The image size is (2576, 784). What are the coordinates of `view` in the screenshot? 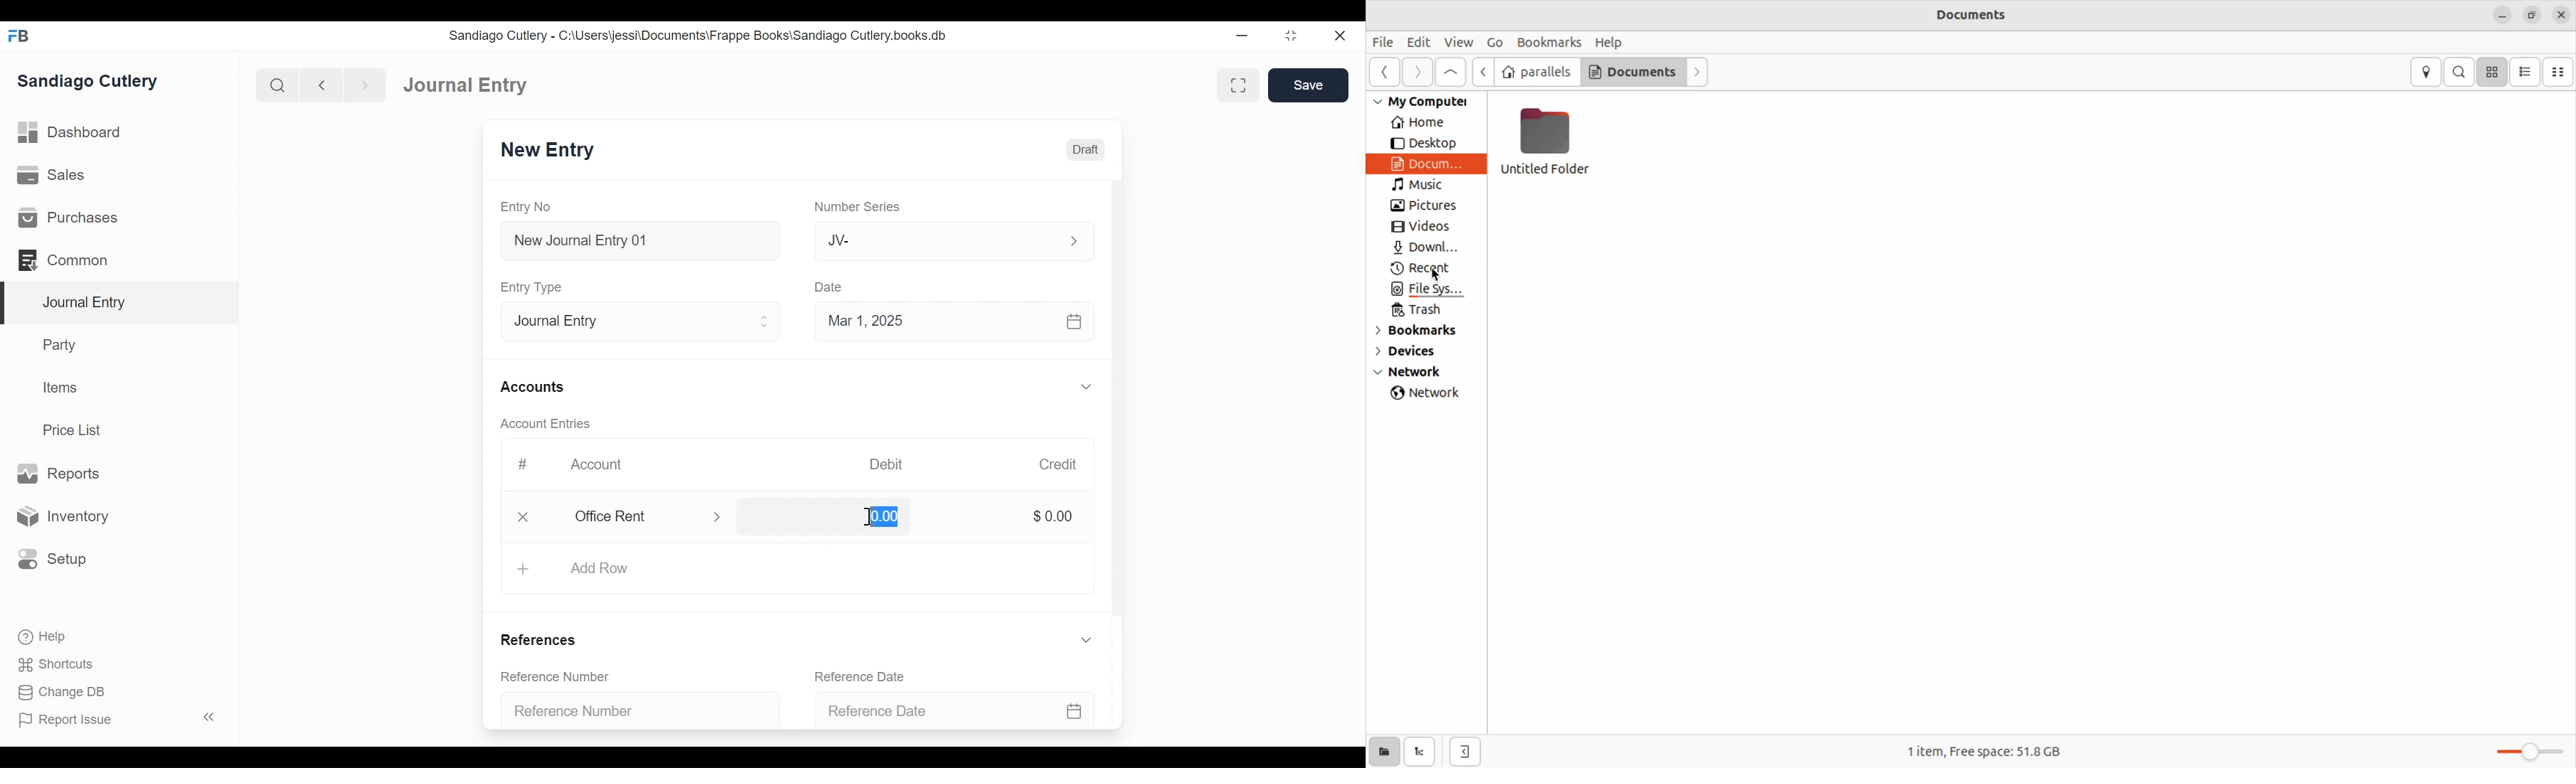 It's located at (1458, 42).